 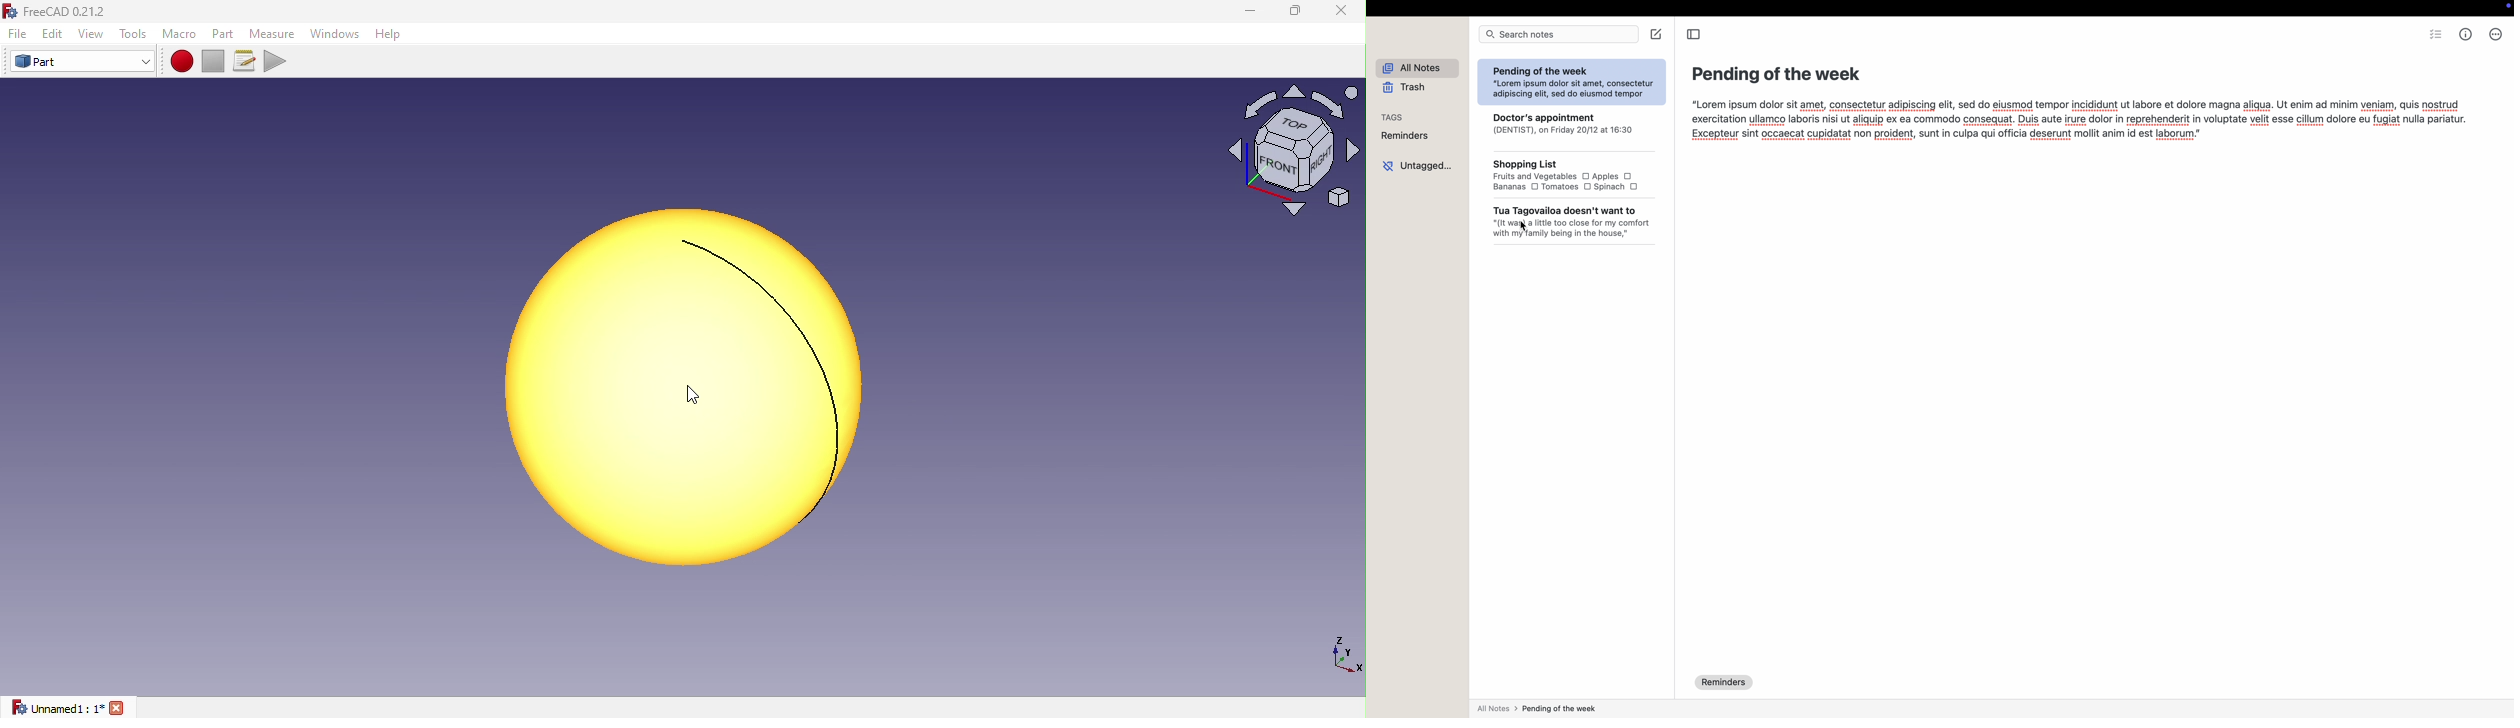 I want to click on TUE 1ESHVIIAITVE UWVeail & Trail WV
"(It wai a little too close for my comfor
with my family being in the house,", so click(x=1571, y=223).